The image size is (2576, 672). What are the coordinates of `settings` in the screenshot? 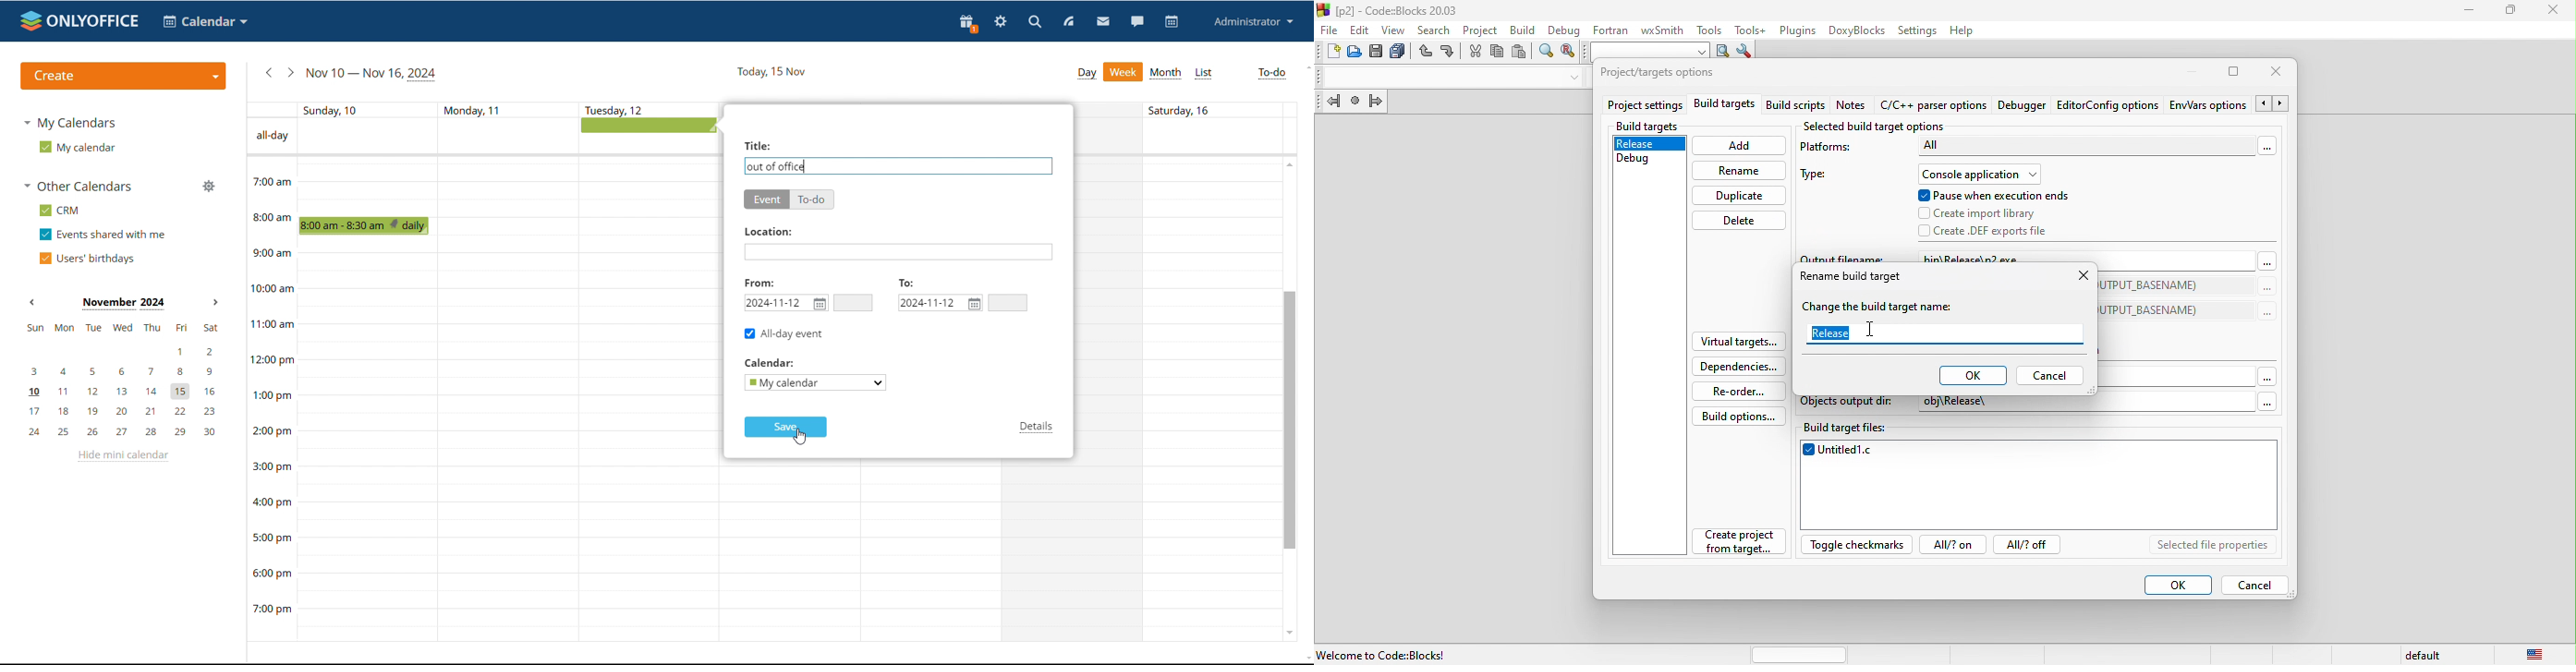 It's located at (1001, 21).